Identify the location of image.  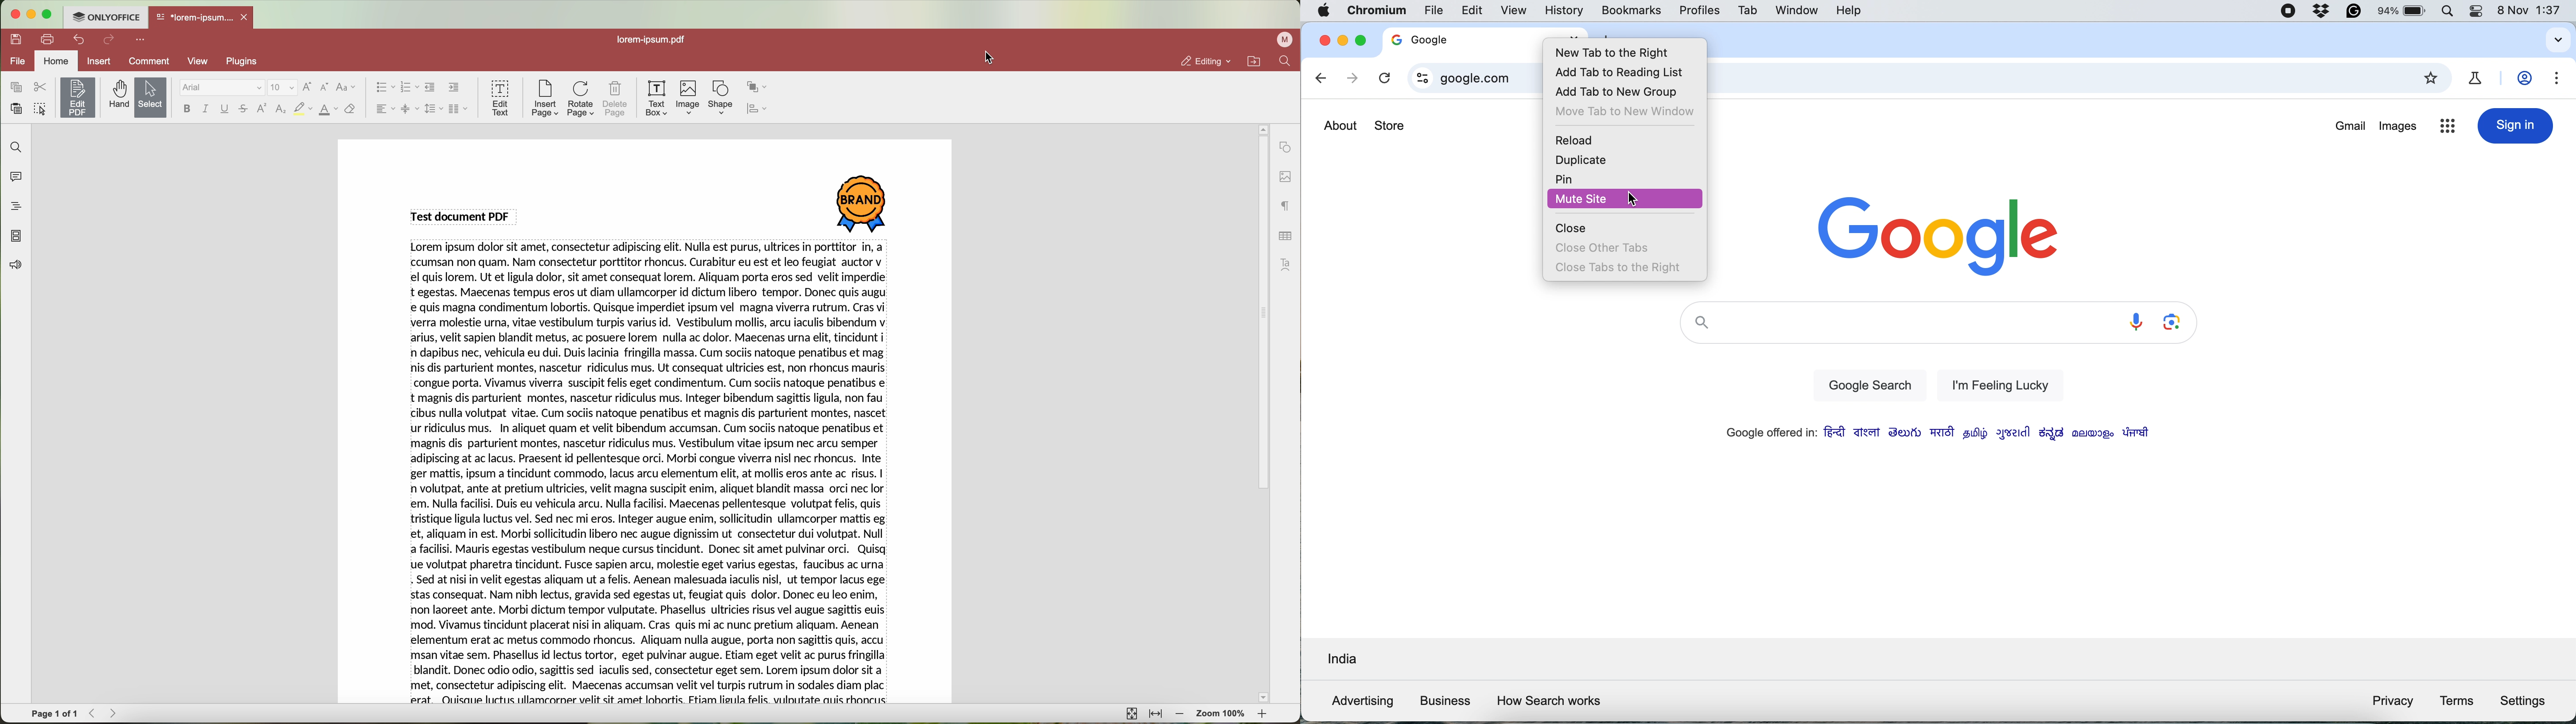
(862, 203).